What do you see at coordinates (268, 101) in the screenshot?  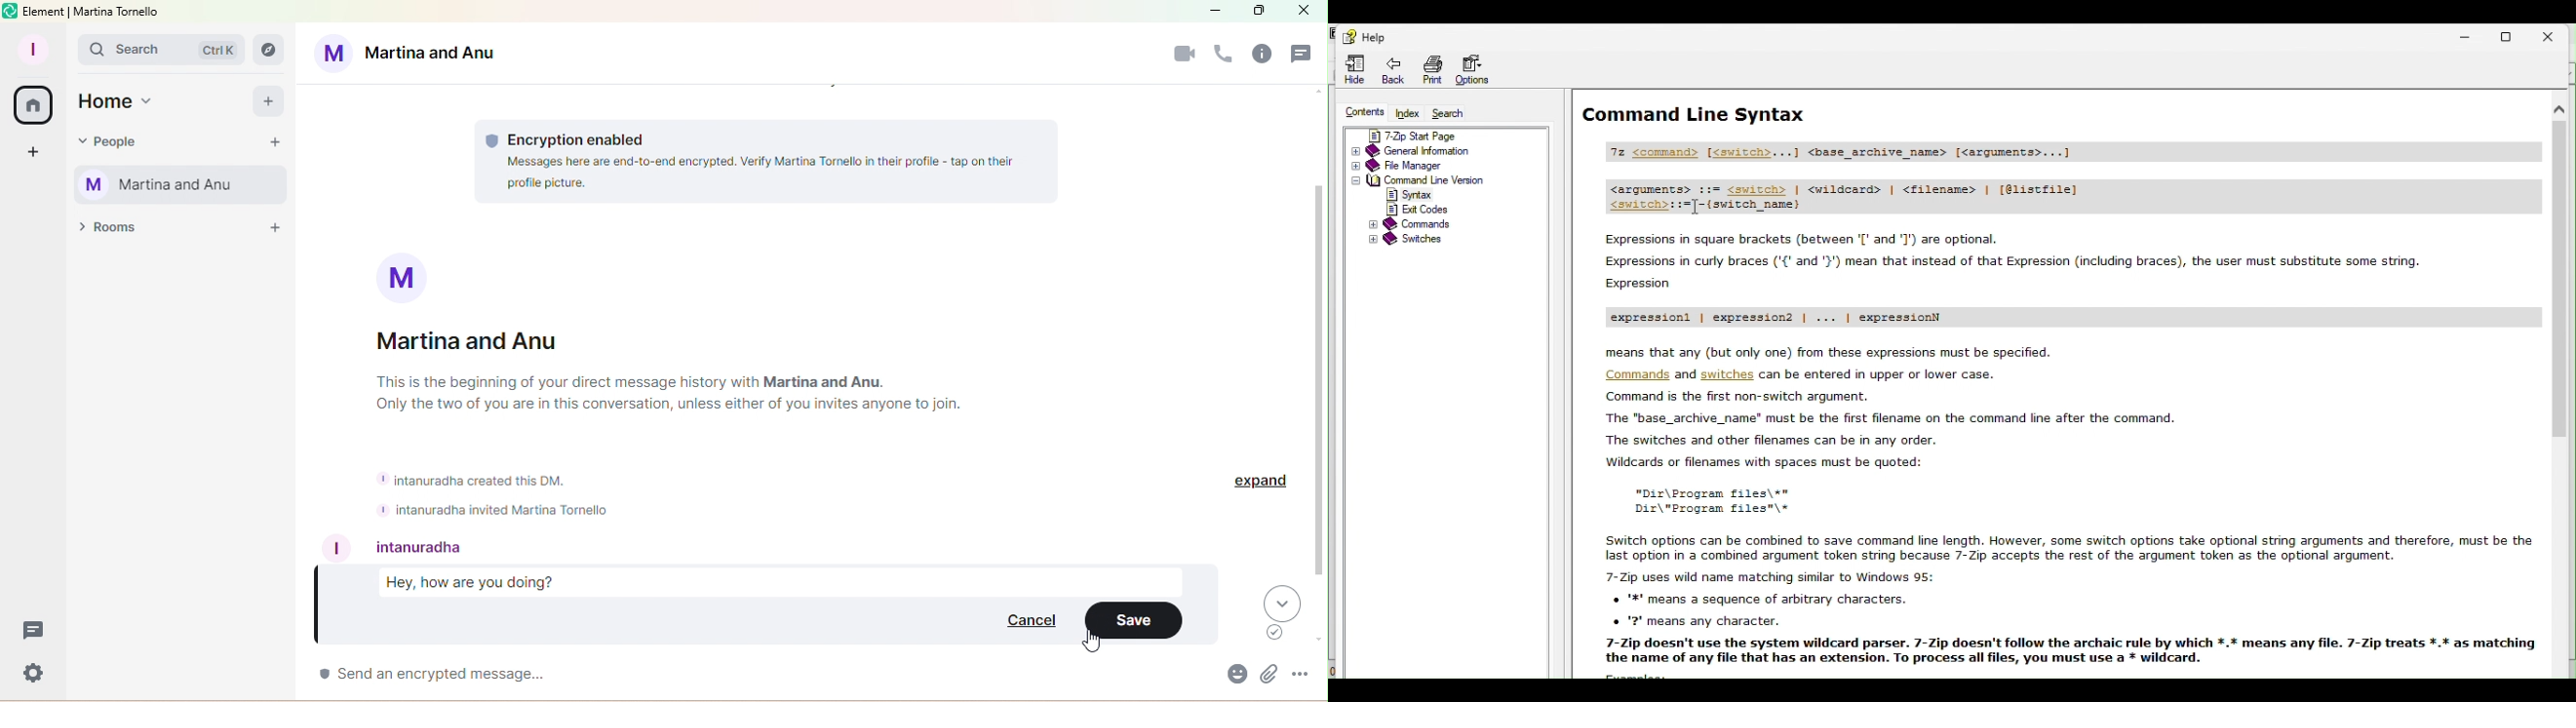 I see `Add` at bounding box center [268, 101].